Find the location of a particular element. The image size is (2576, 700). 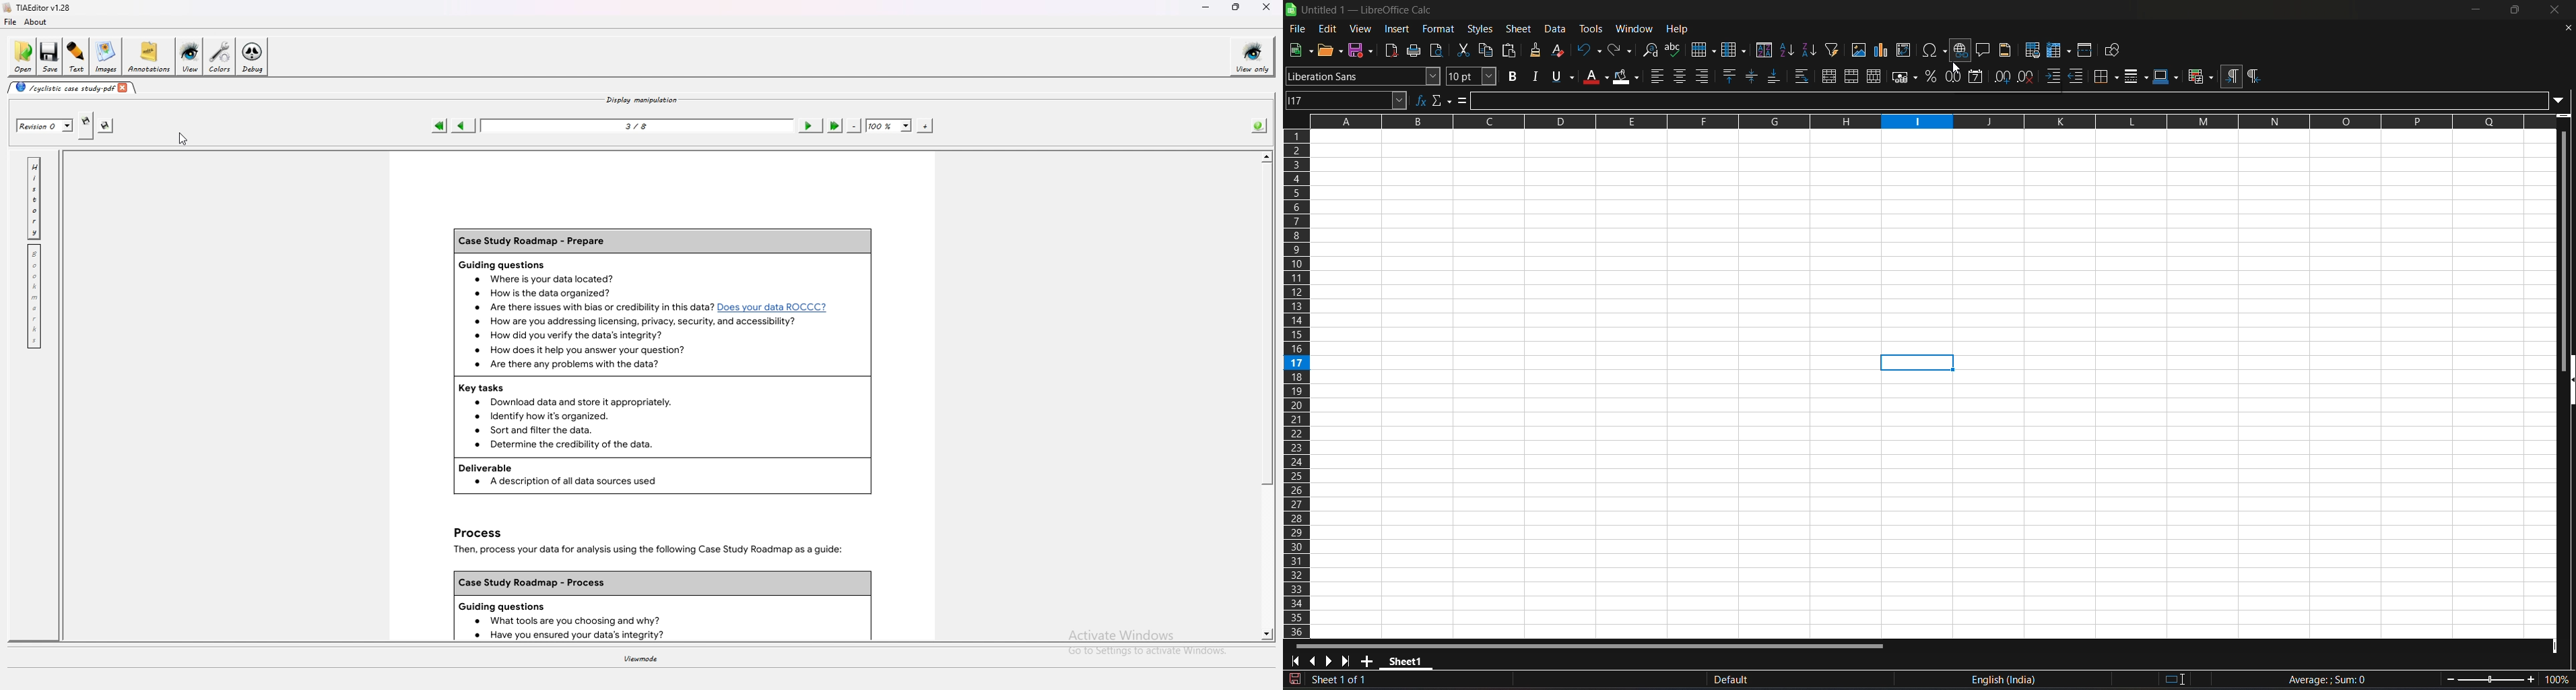

align bottom is located at coordinates (1774, 76).